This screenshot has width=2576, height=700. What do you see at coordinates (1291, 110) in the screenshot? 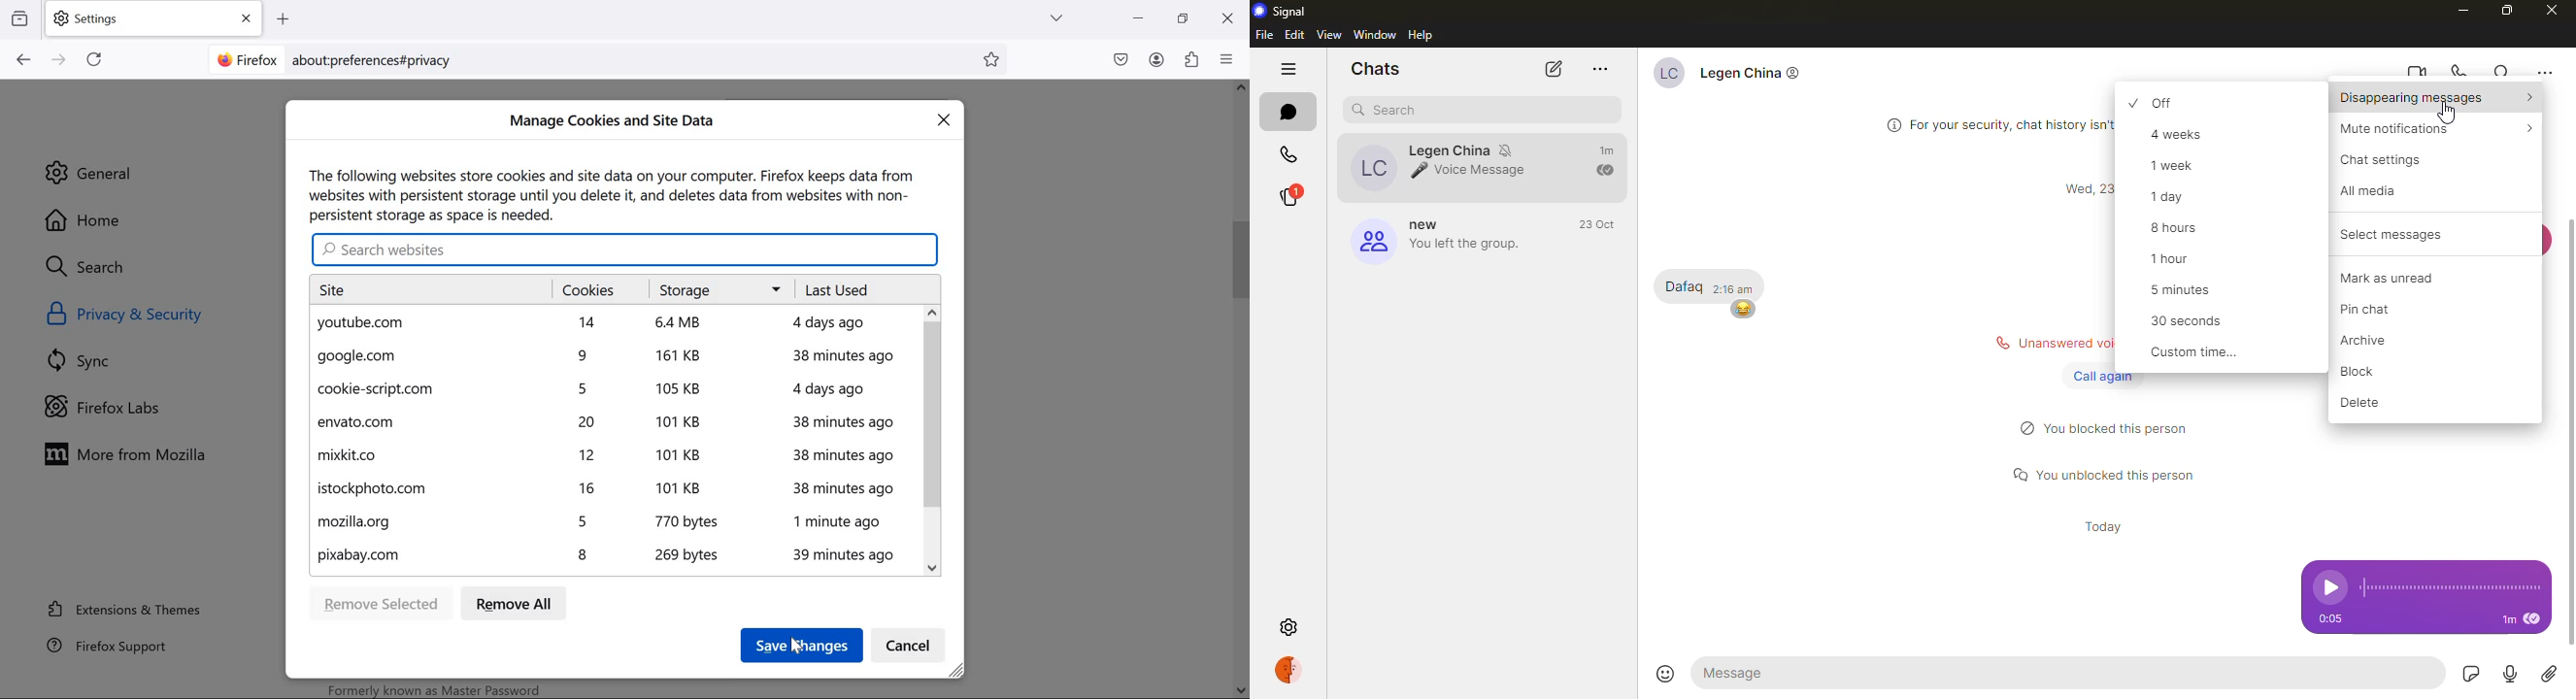
I see `chats` at bounding box center [1291, 110].